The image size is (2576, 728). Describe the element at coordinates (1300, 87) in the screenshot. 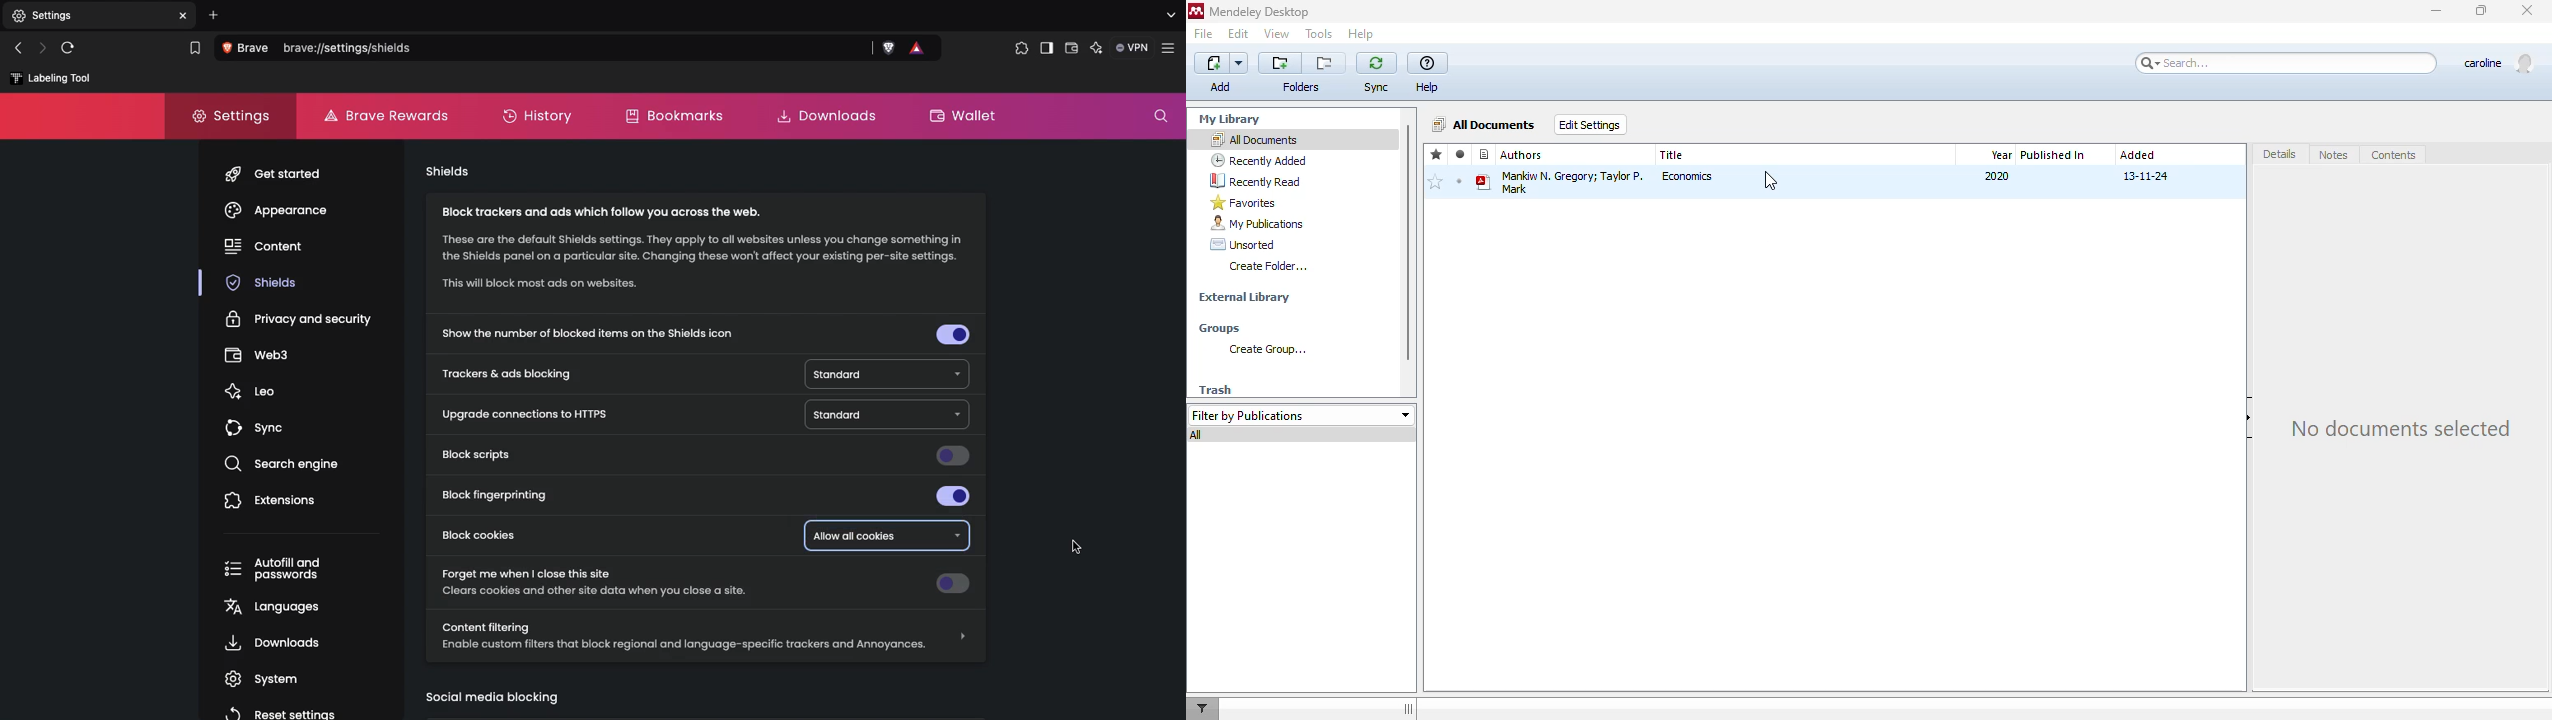

I see `folders` at that location.